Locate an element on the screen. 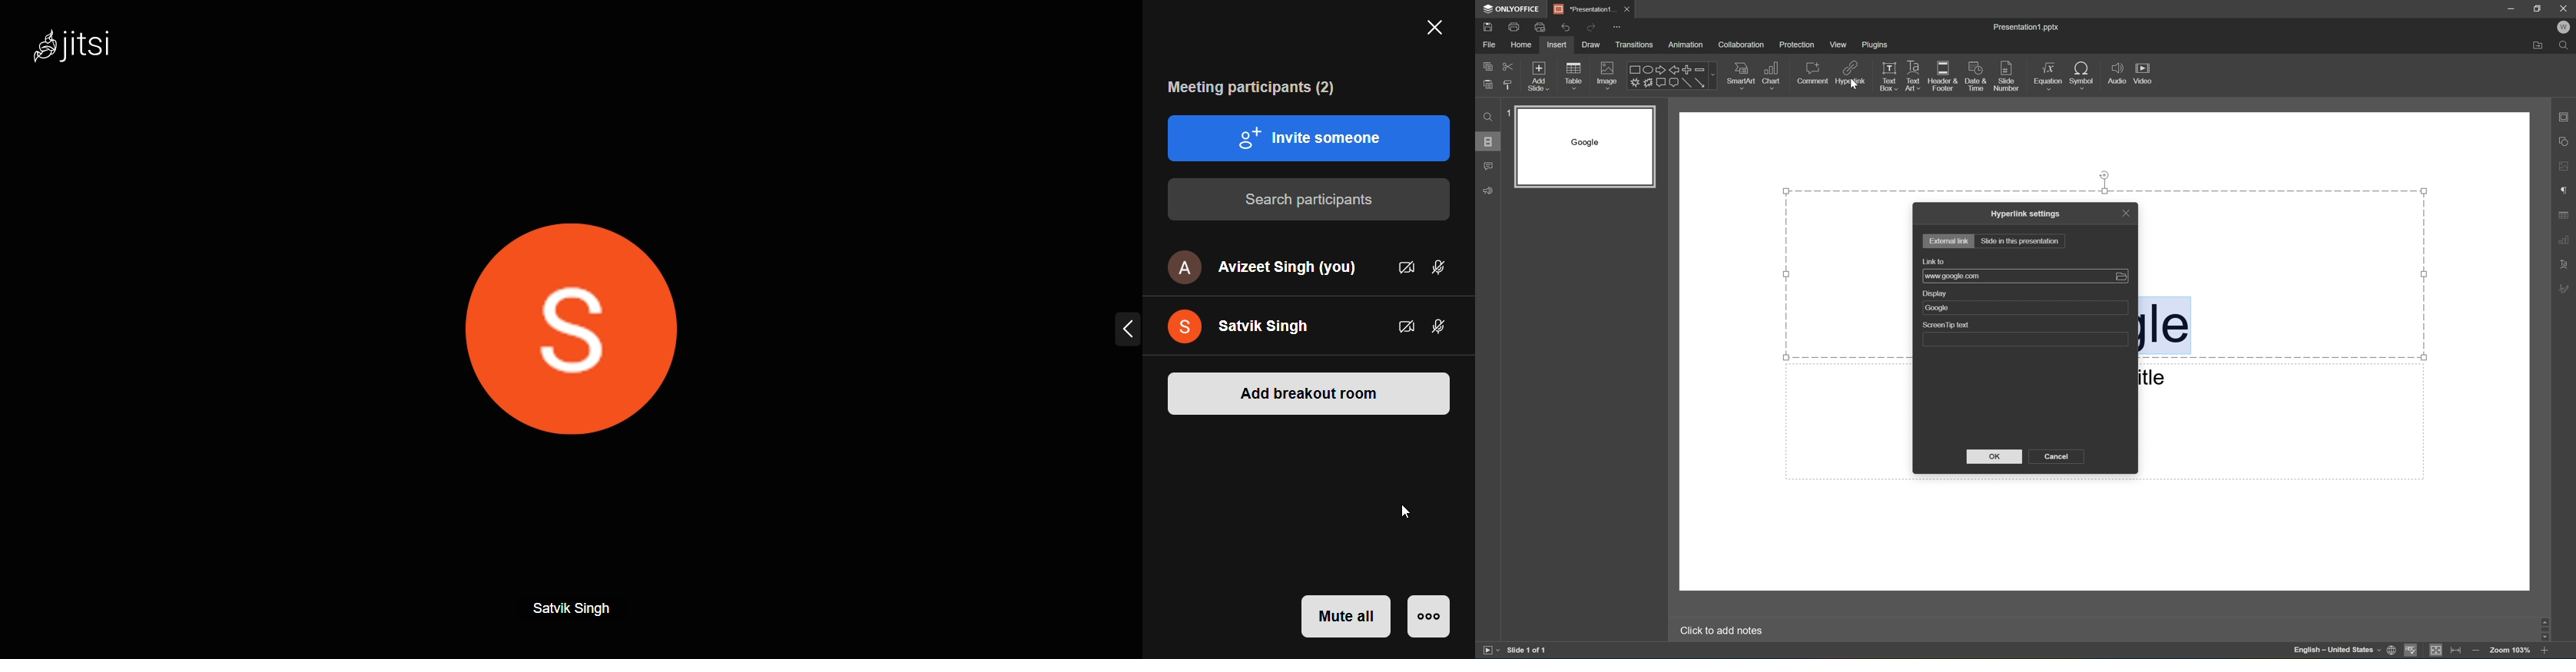 The height and width of the screenshot is (672, 2576). File is located at coordinates (1492, 44).